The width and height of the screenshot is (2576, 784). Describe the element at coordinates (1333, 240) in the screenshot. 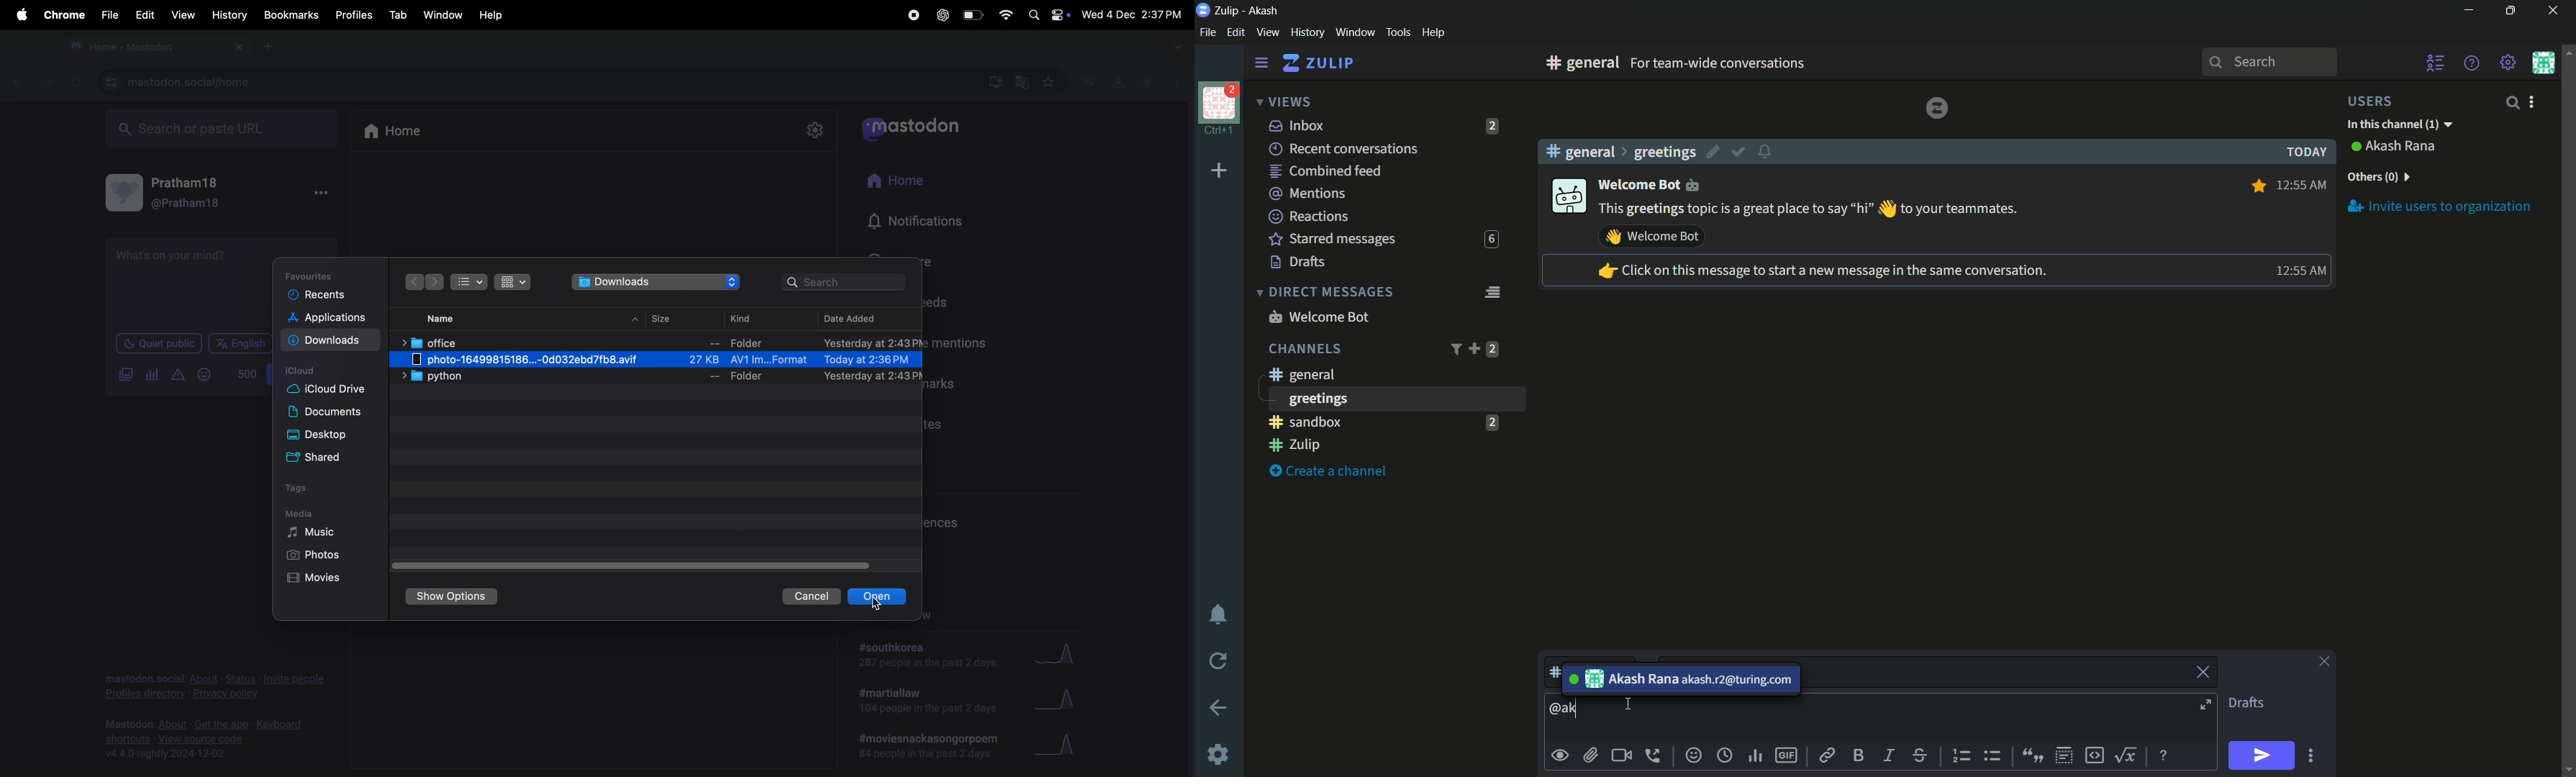

I see `starred messages` at that location.